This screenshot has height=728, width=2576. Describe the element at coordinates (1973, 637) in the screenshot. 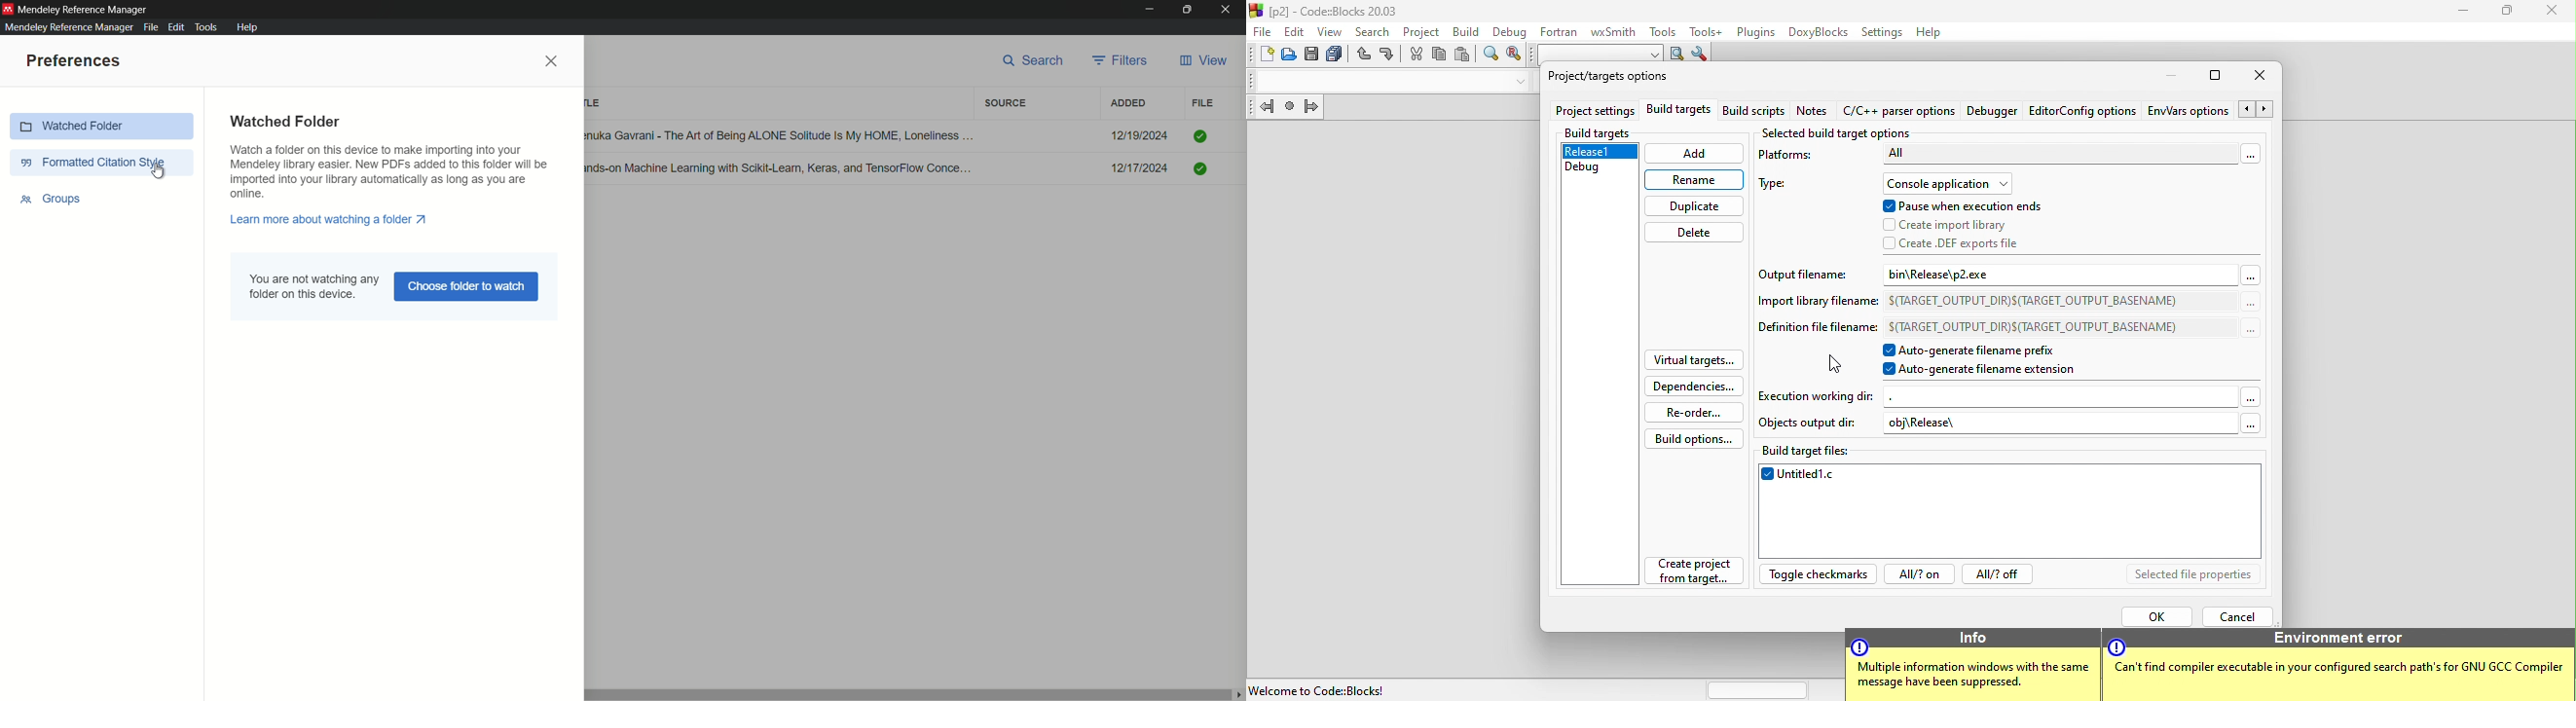

I see `` at that location.